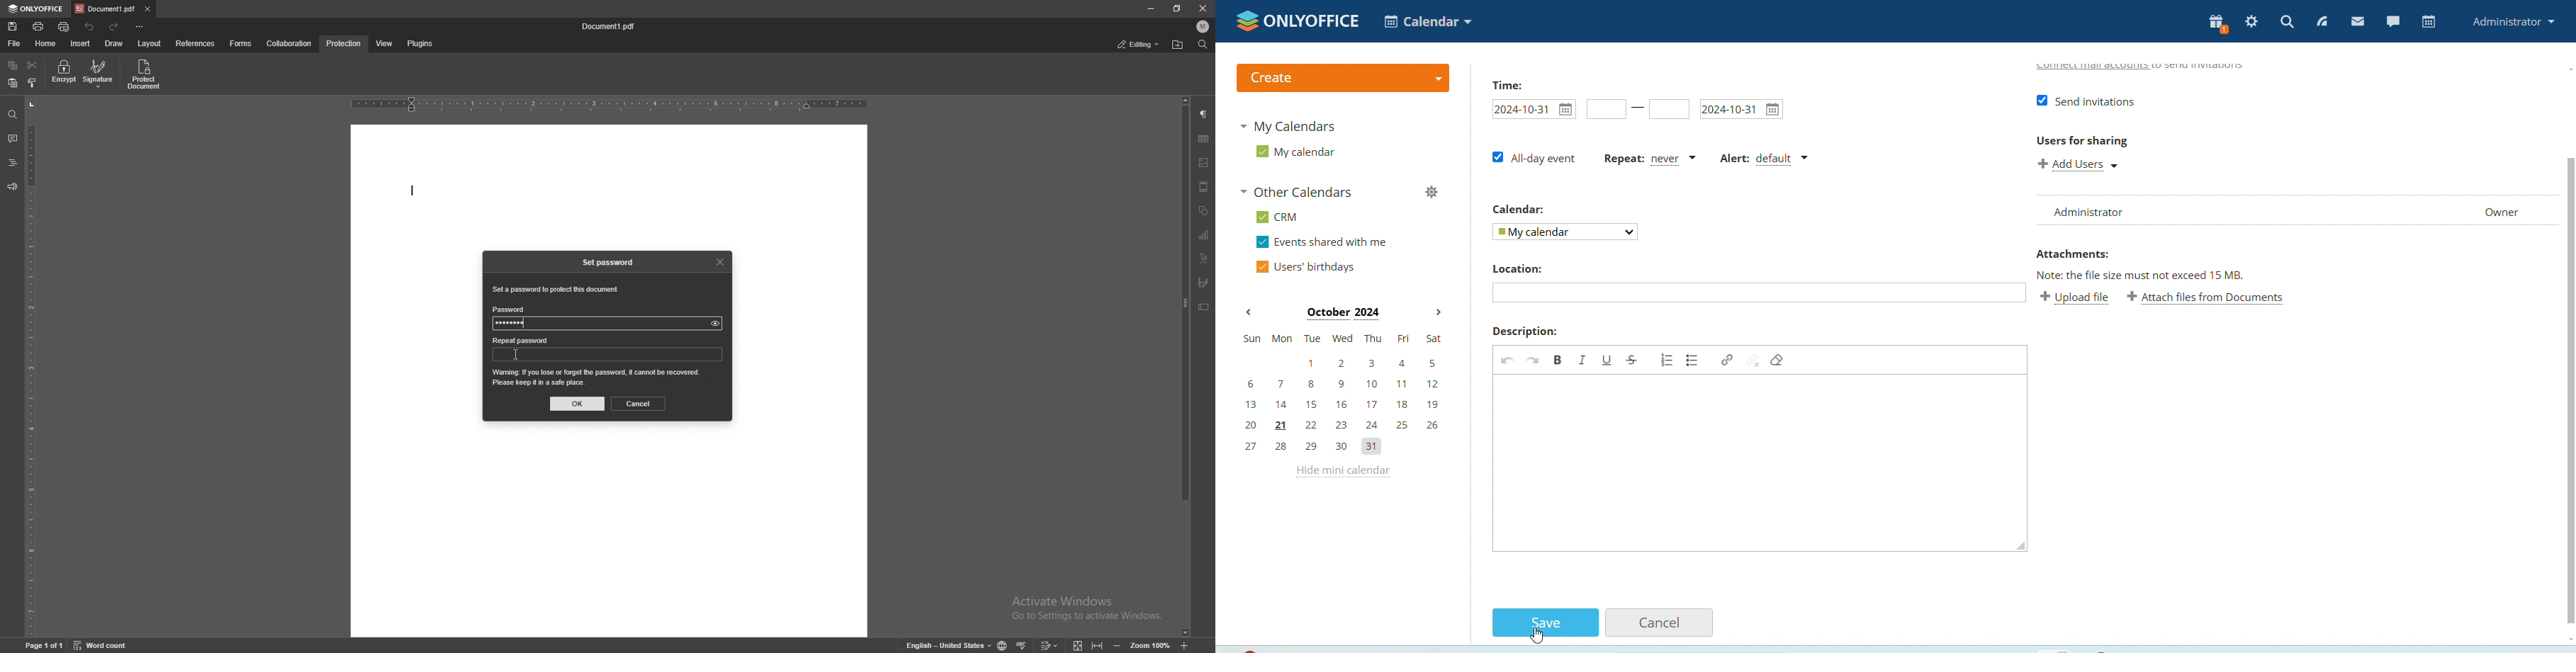 The image size is (2576, 672). I want to click on paragraph, so click(1203, 115).